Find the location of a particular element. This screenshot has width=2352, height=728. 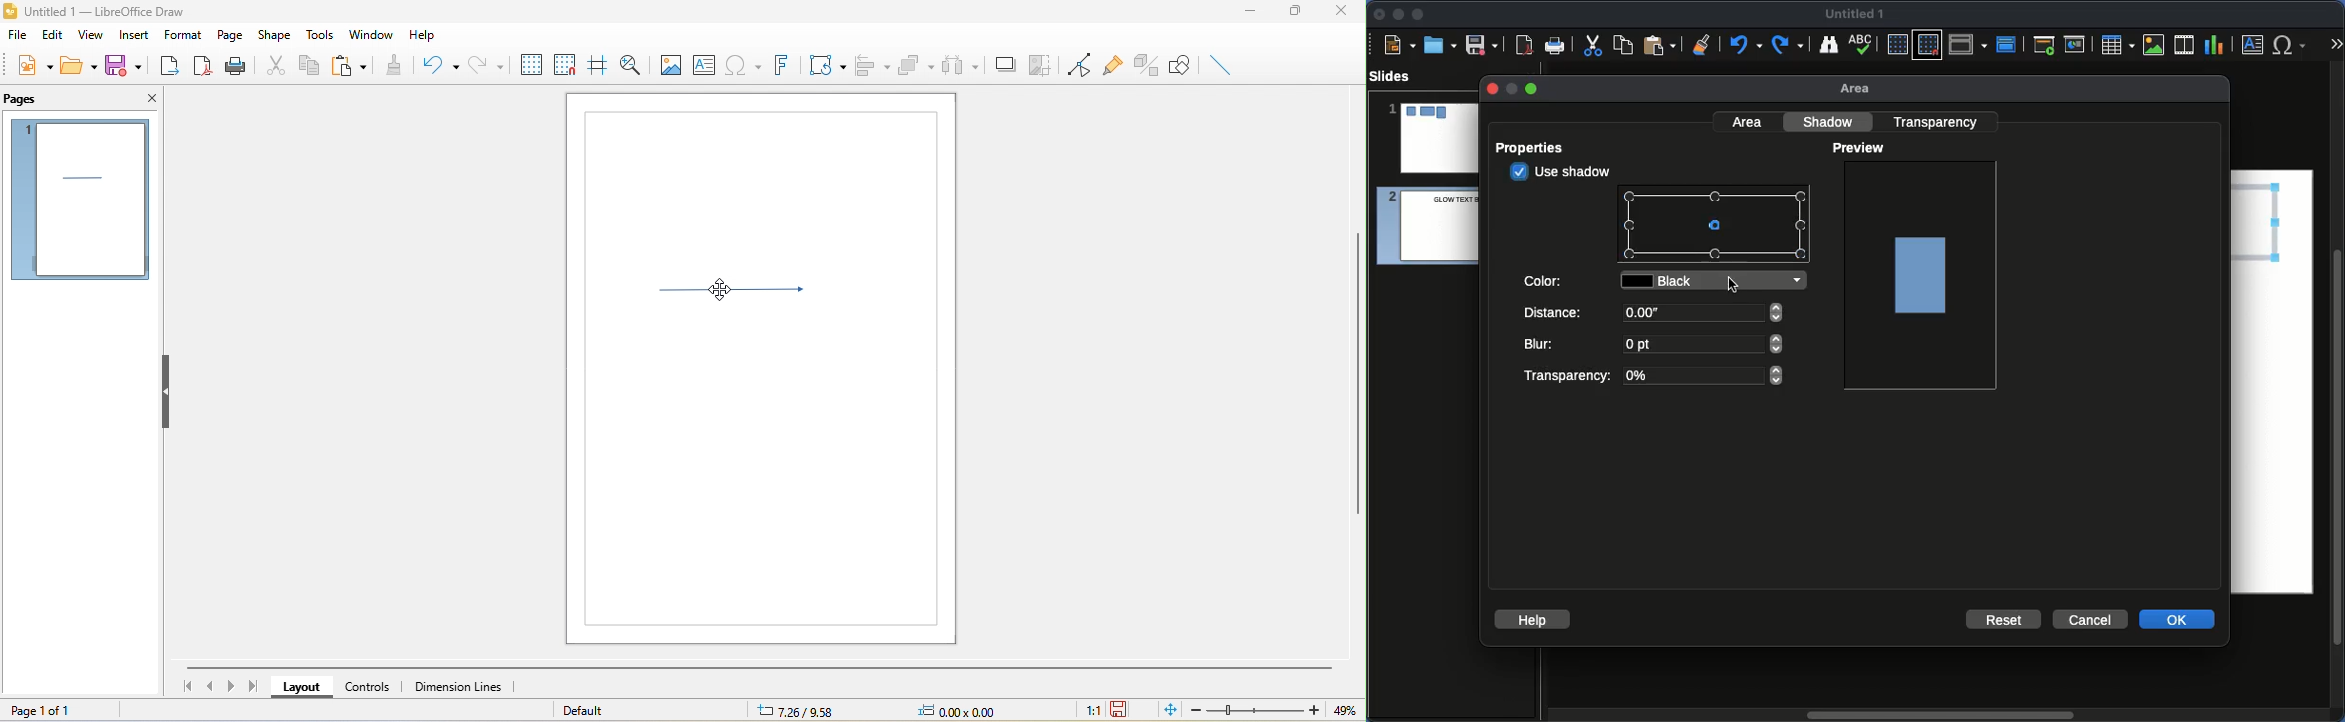

Master slide is located at coordinates (2009, 44).